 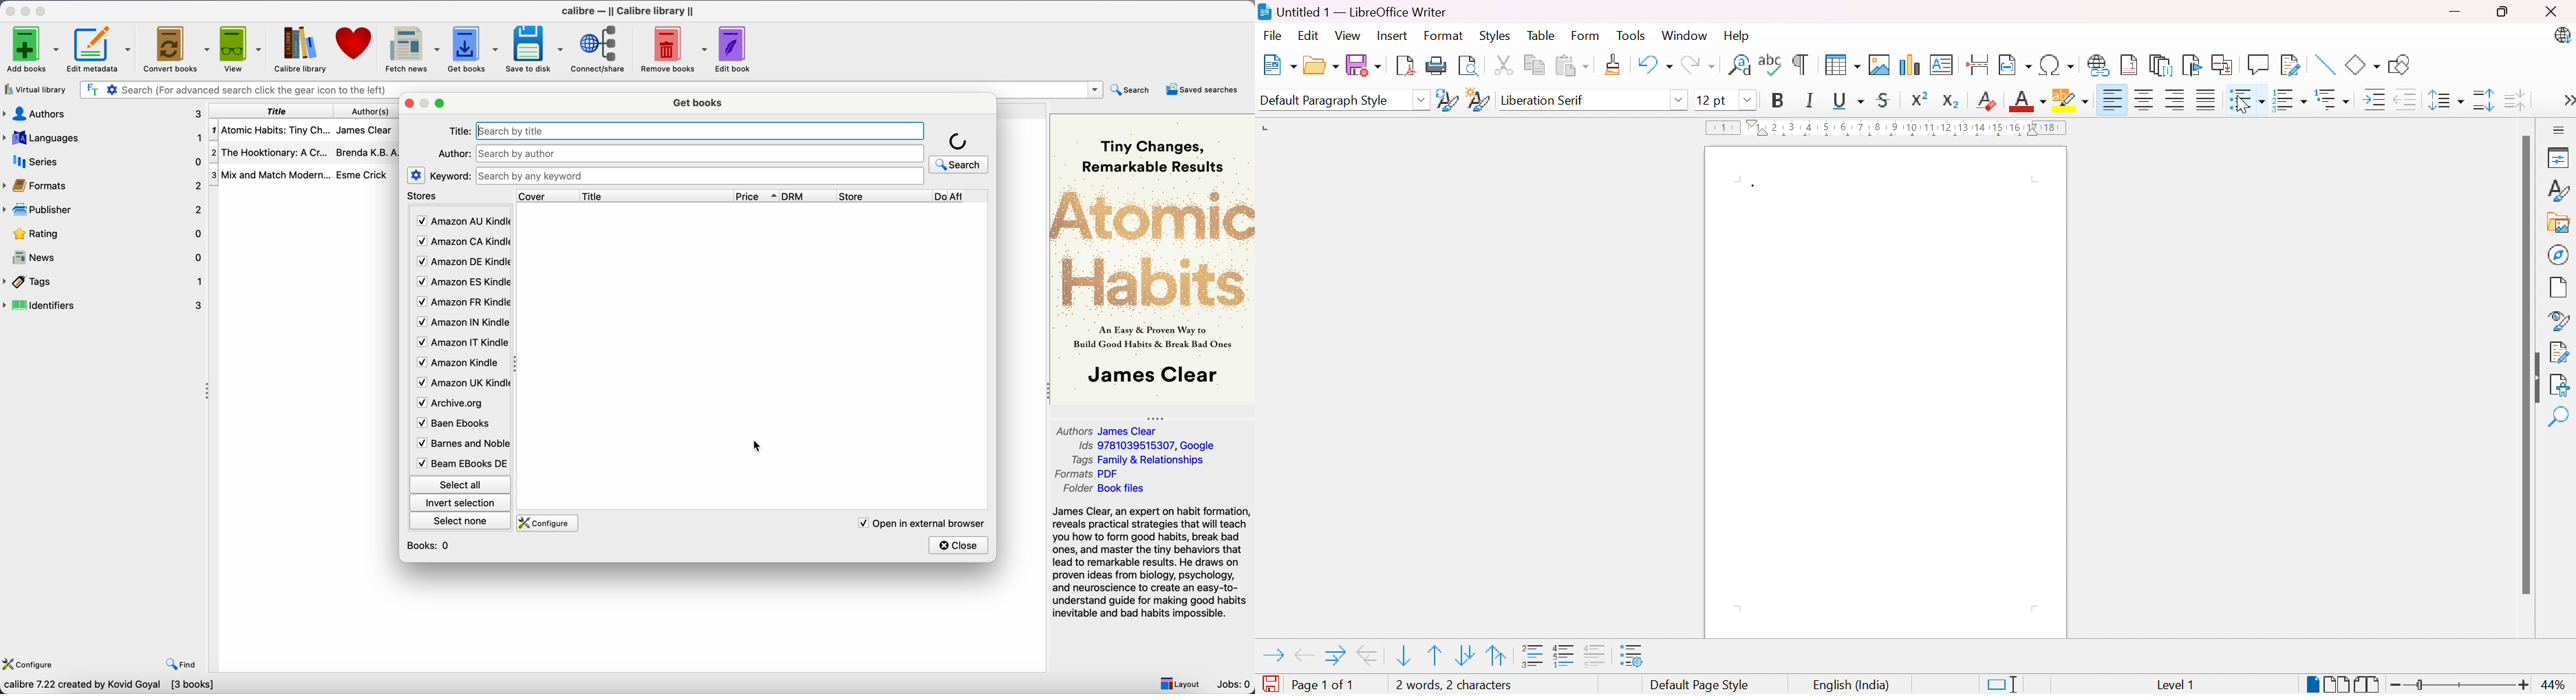 I want to click on level 1, so click(x=2178, y=683).